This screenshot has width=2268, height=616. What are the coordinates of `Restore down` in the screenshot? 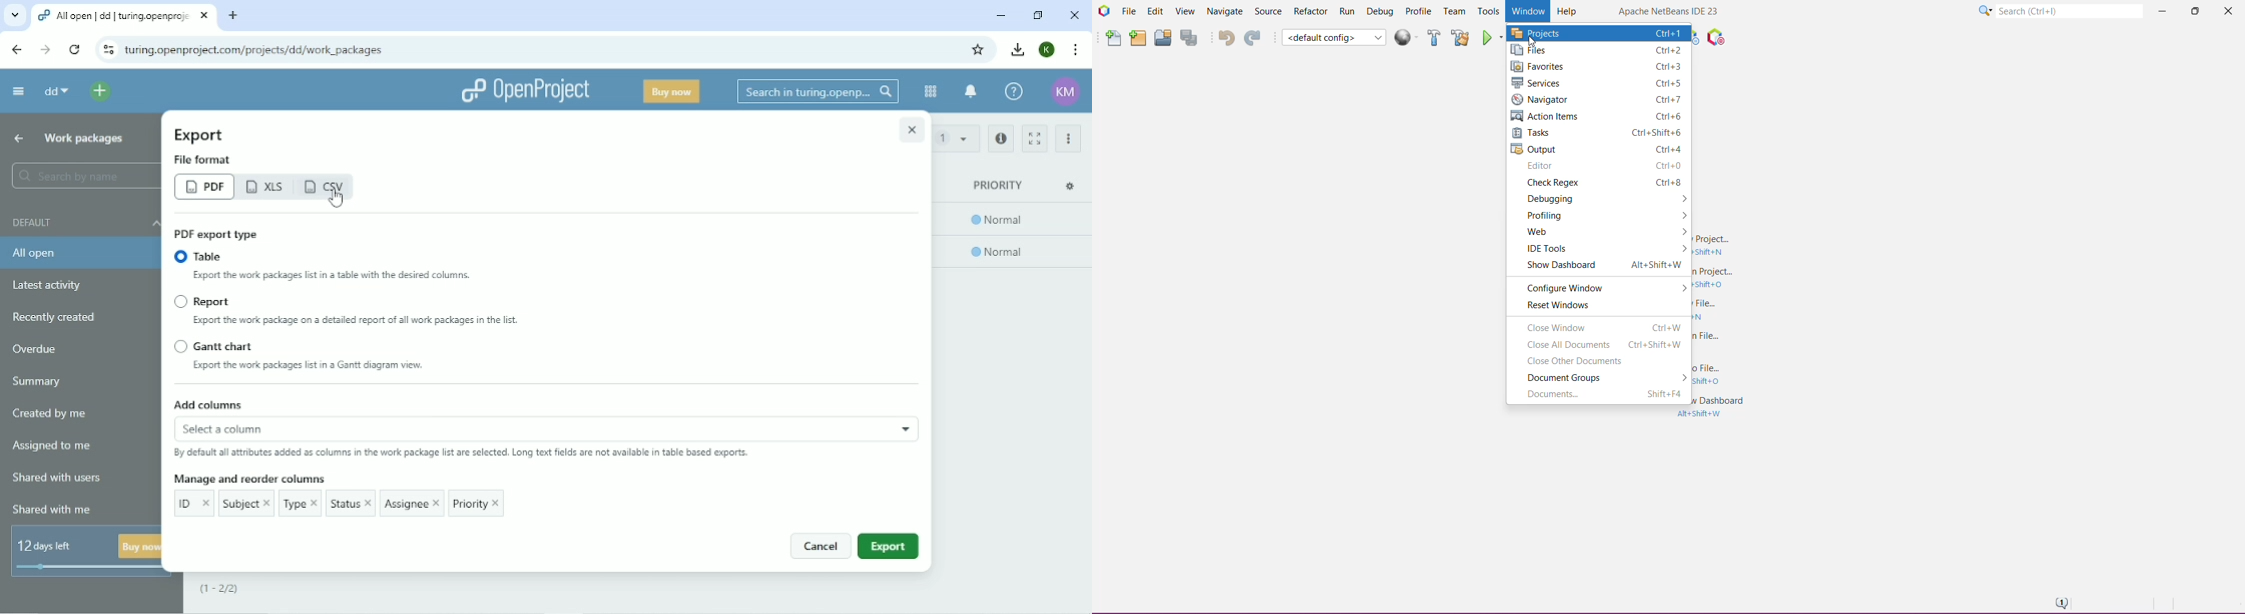 It's located at (1038, 14).